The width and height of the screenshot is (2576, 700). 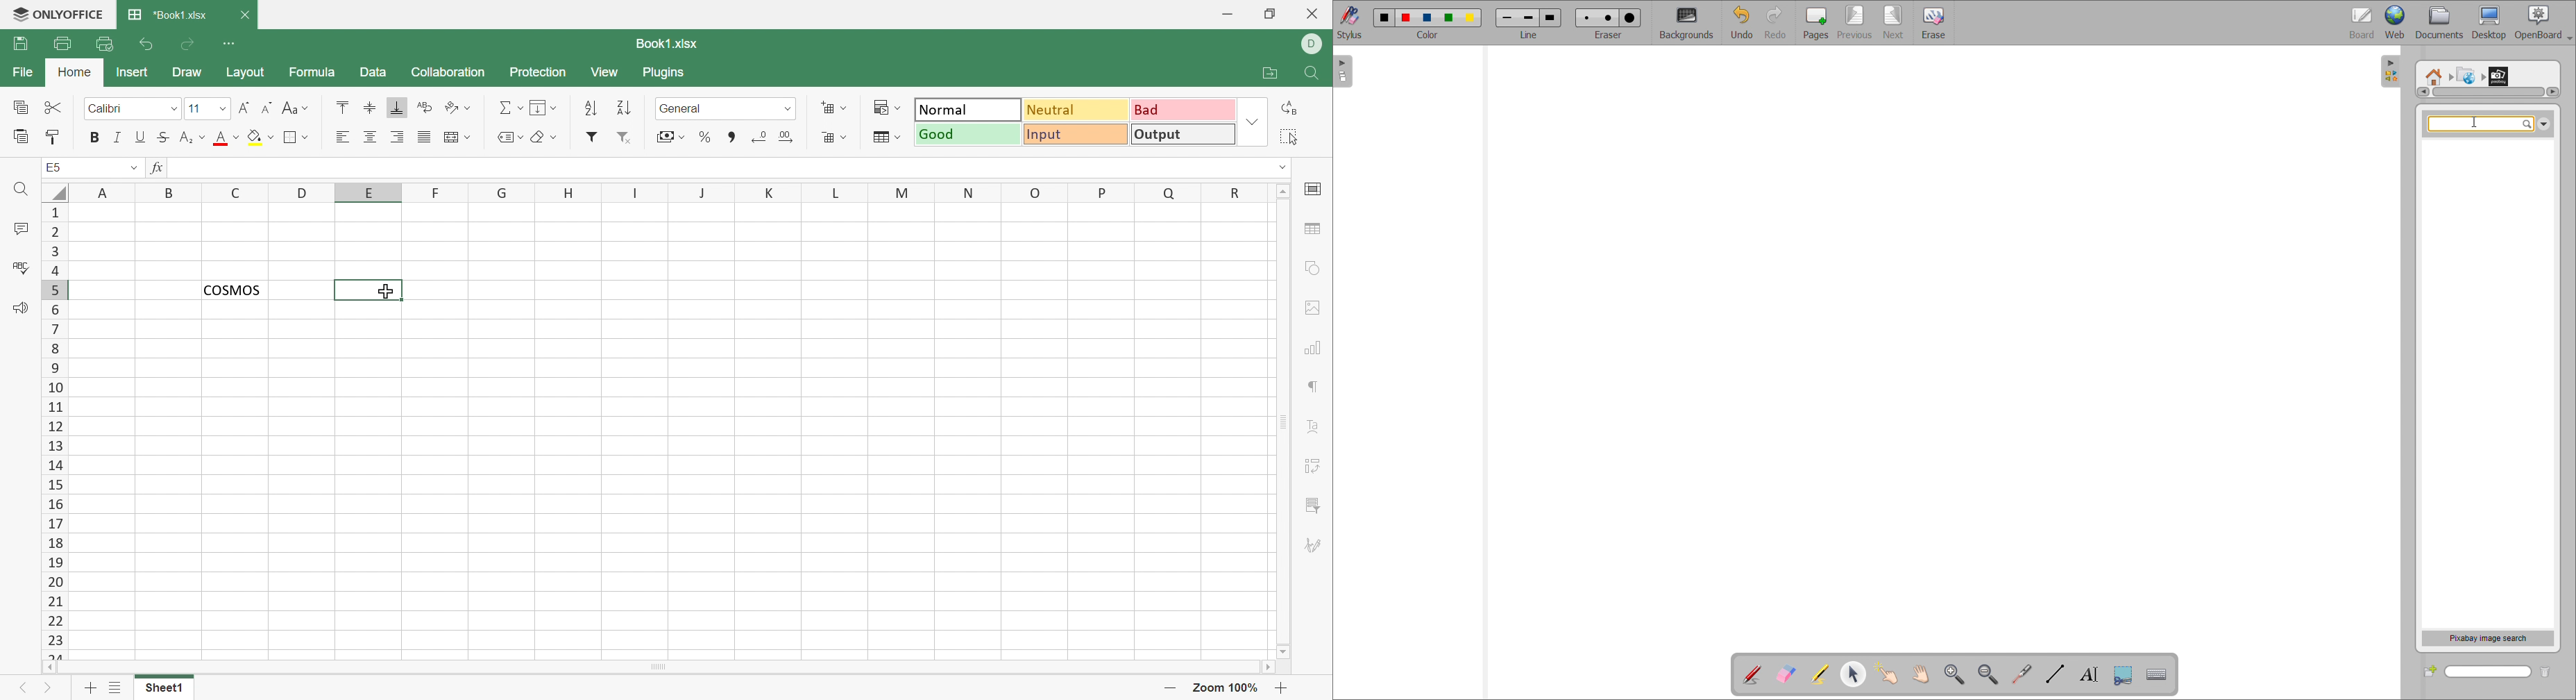 What do you see at coordinates (457, 136) in the screenshot?
I see `Merge and center` at bounding box center [457, 136].